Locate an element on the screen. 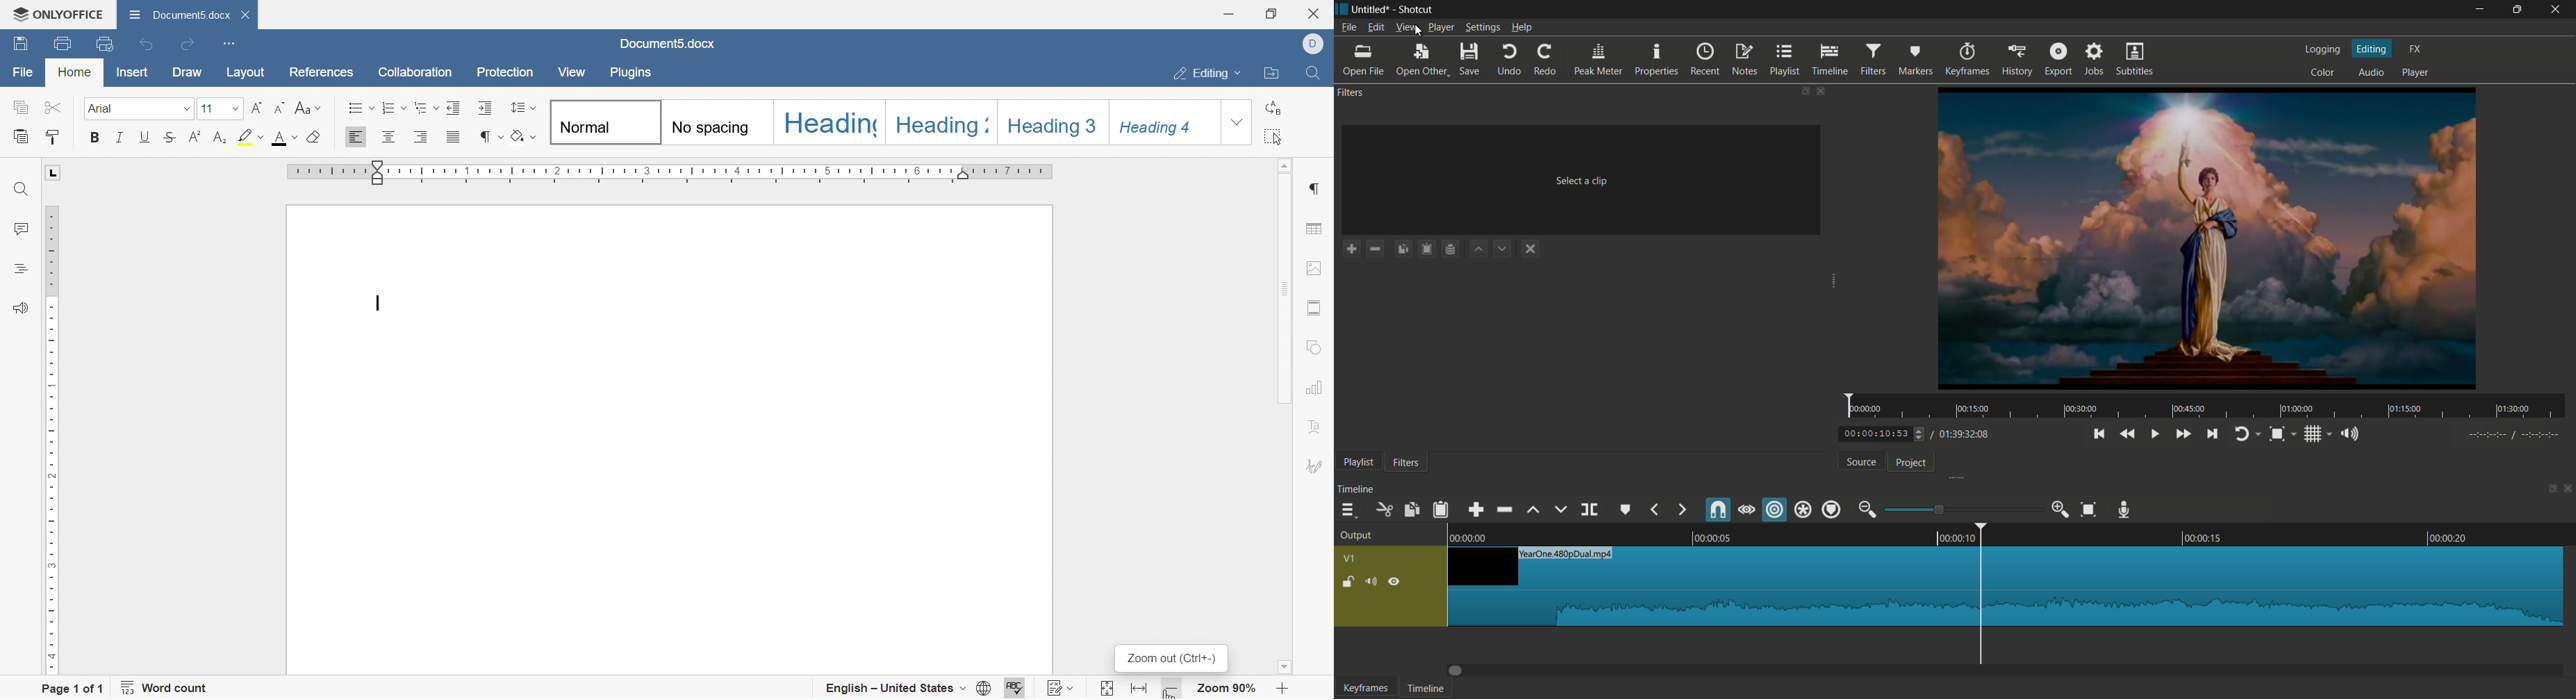 The image size is (2576, 700). Text editor is located at coordinates (376, 304).